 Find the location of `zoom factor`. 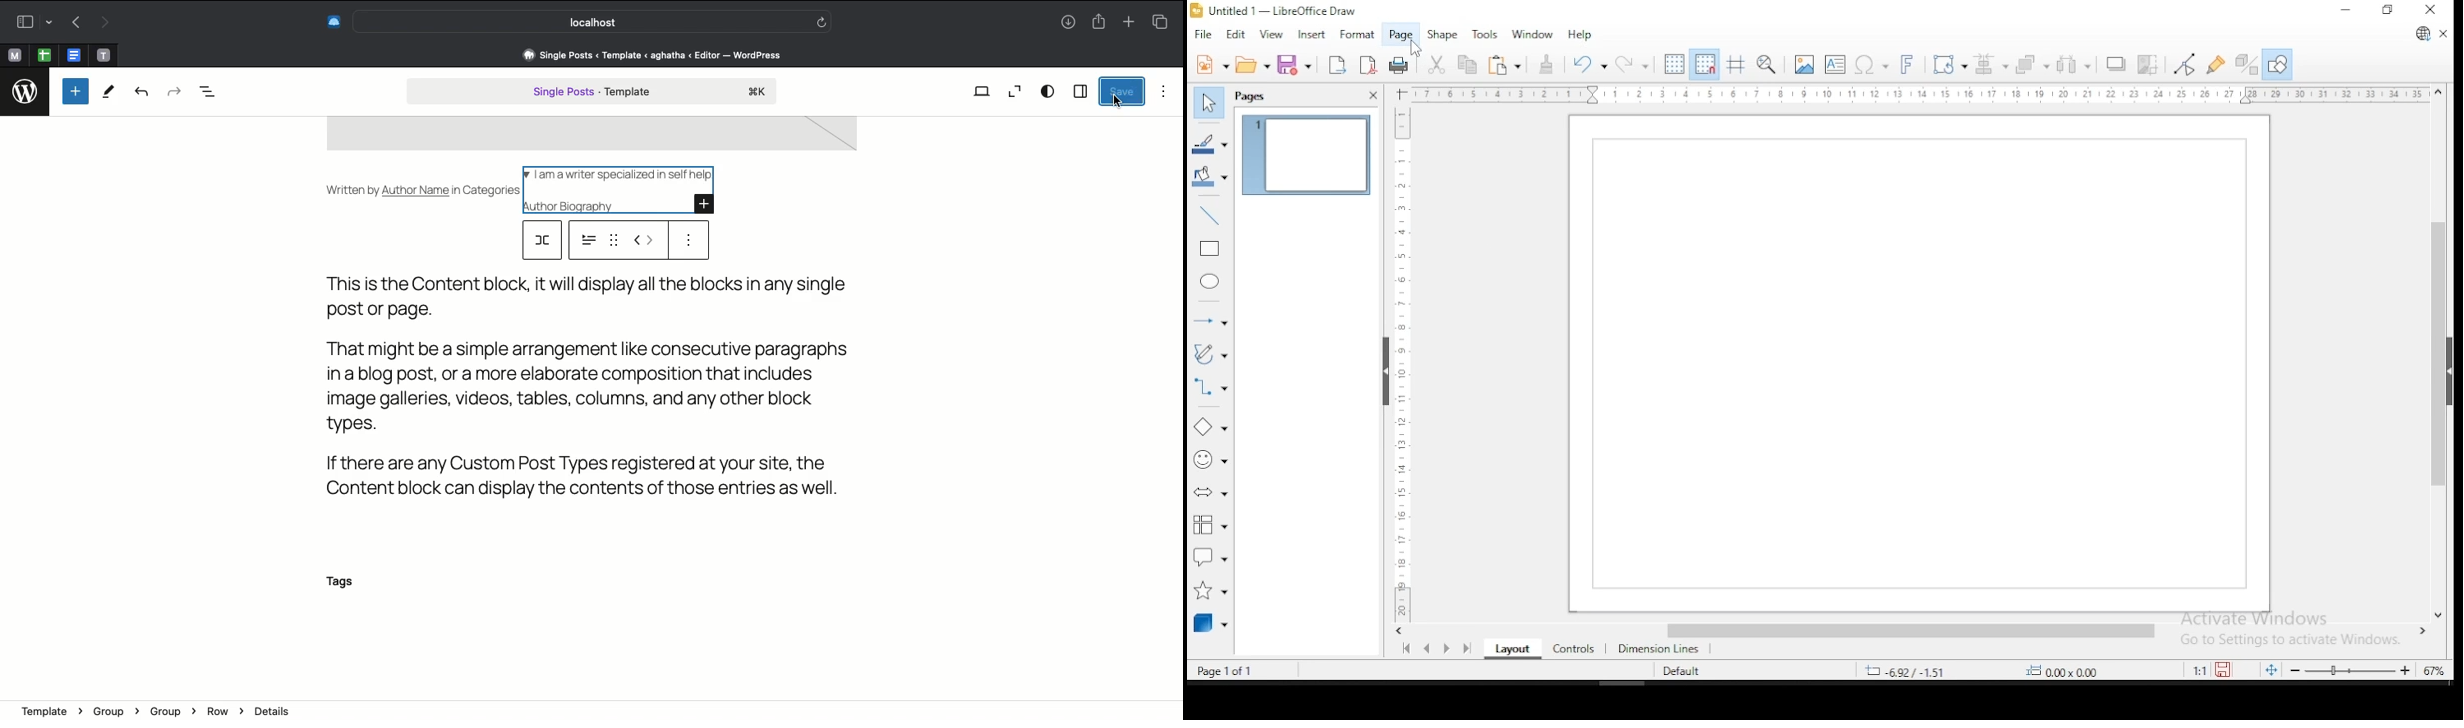

zoom factor is located at coordinates (2435, 669).